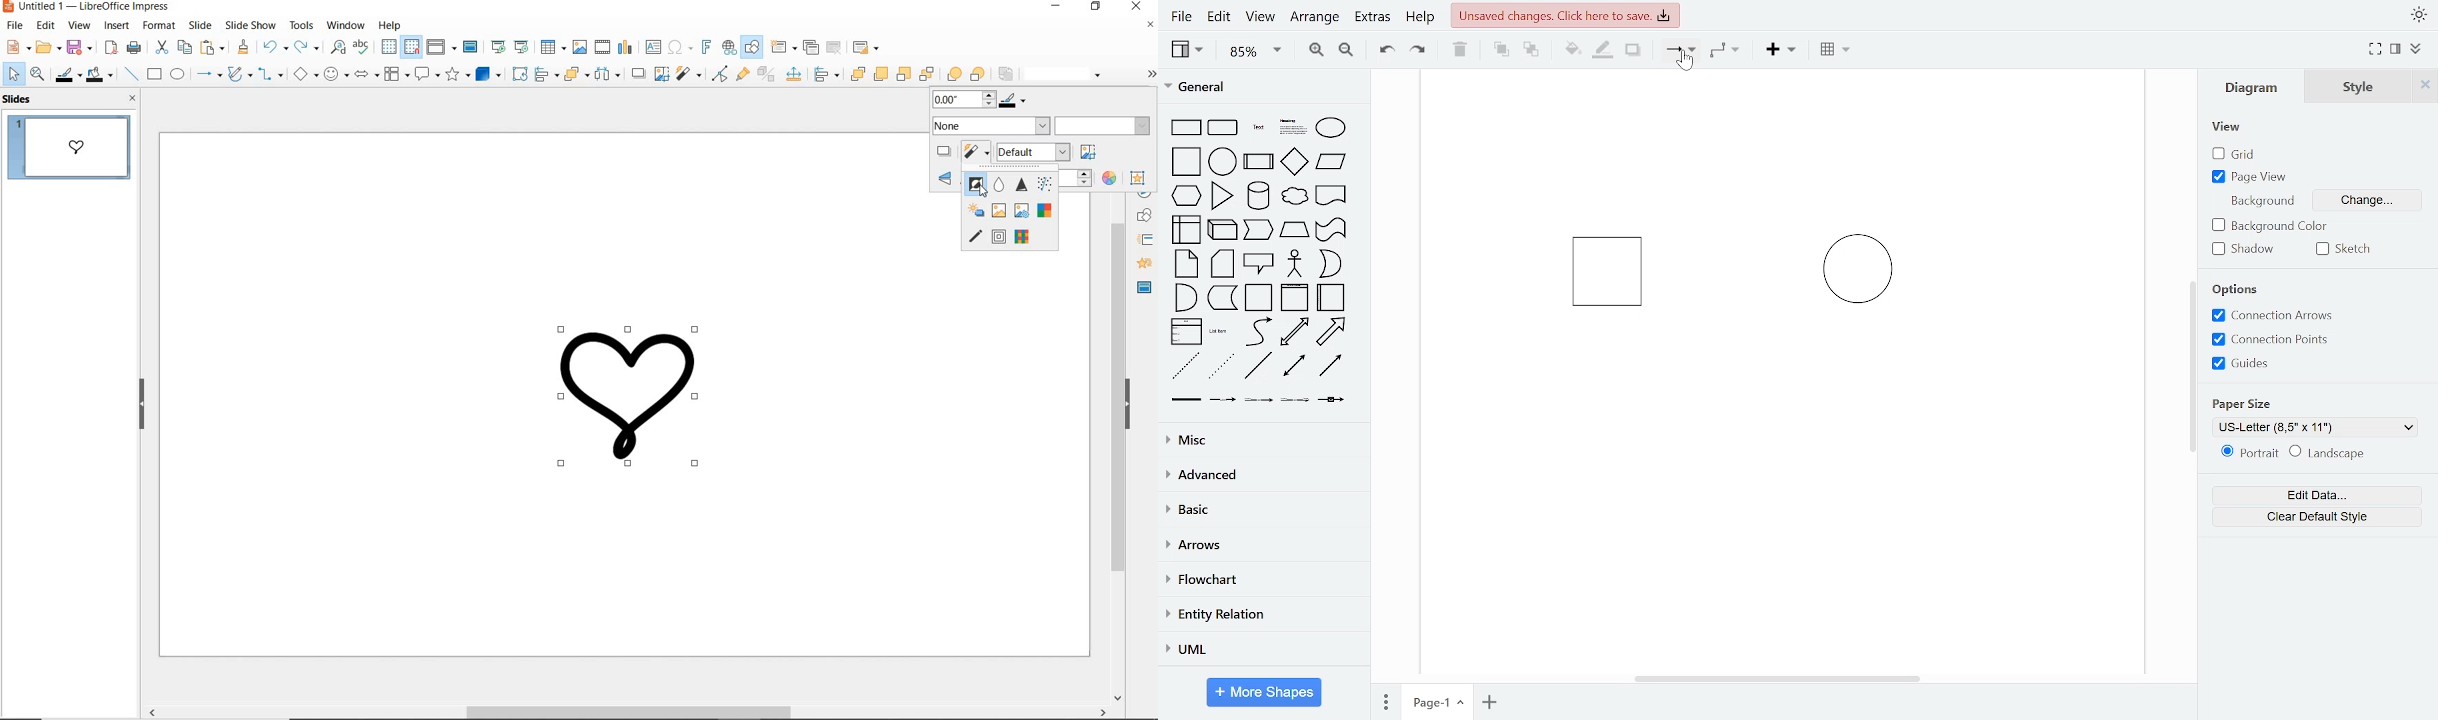 The width and height of the screenshot is (2464, 728). What do you see at coordinates (977, 152) in the screenshot?
I see `filter` at bounding box center [977, 152].